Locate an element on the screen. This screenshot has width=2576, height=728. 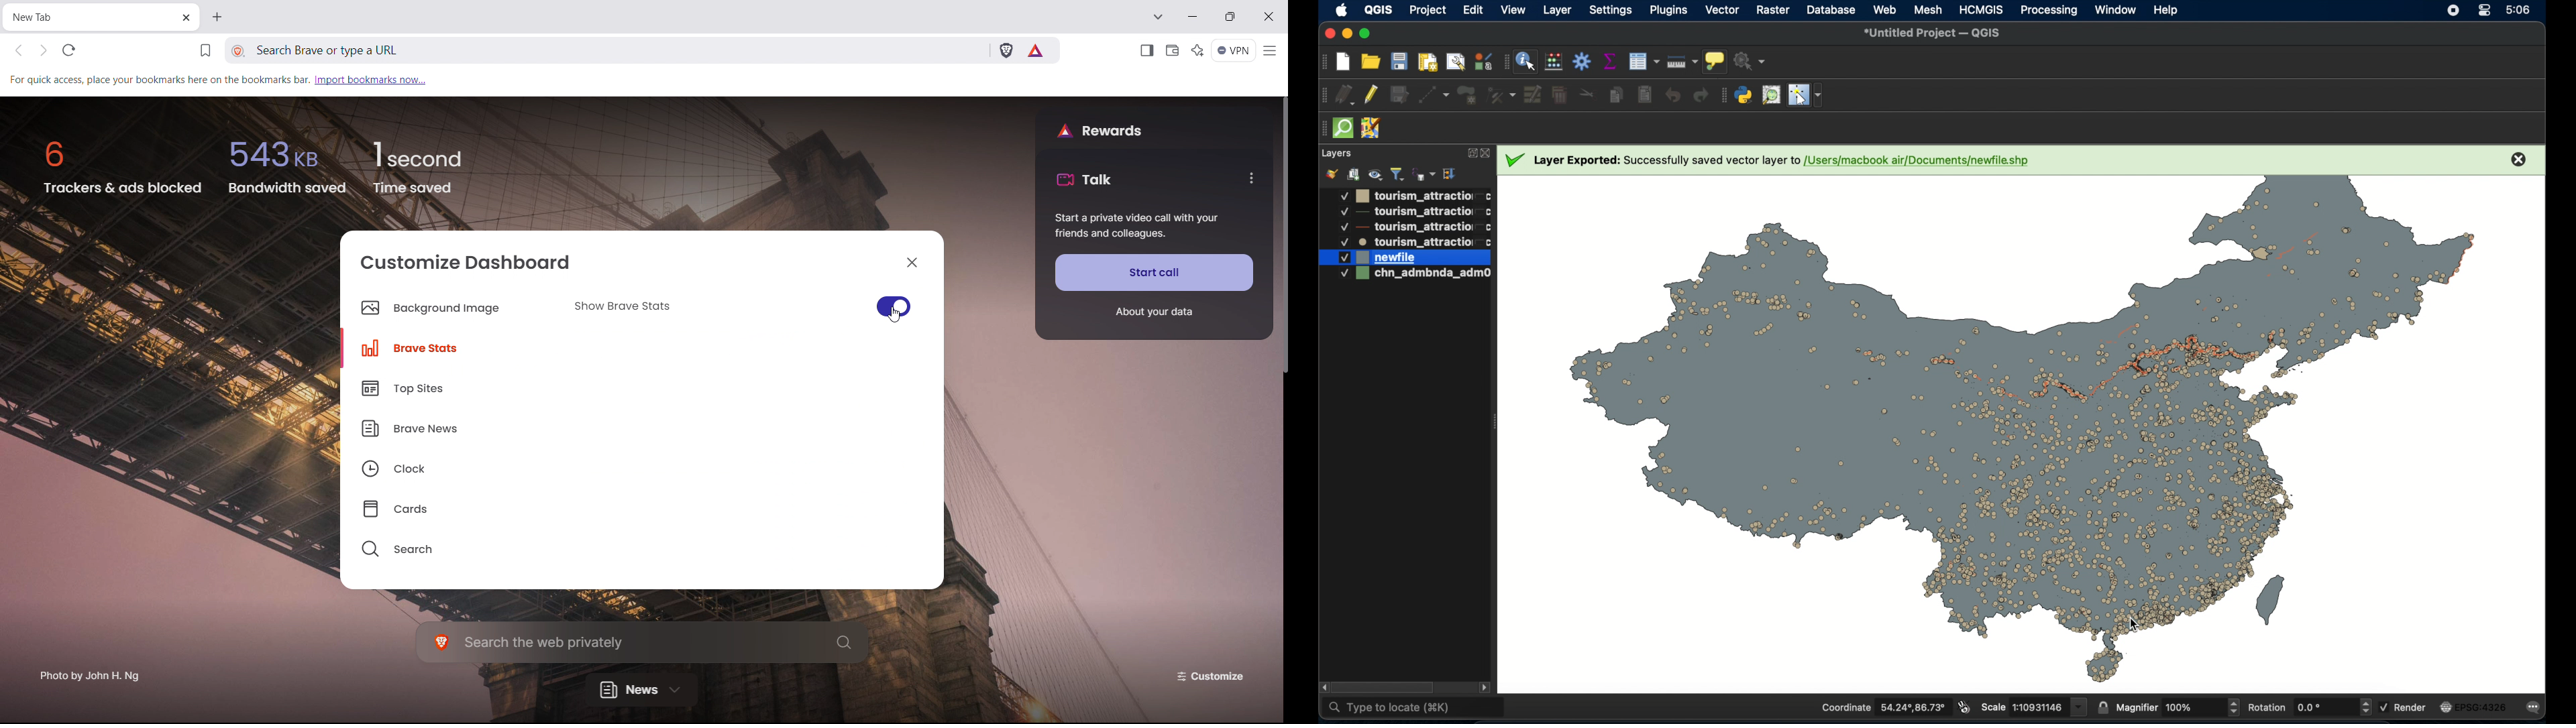
save project is located at coordinates (1399, 61).